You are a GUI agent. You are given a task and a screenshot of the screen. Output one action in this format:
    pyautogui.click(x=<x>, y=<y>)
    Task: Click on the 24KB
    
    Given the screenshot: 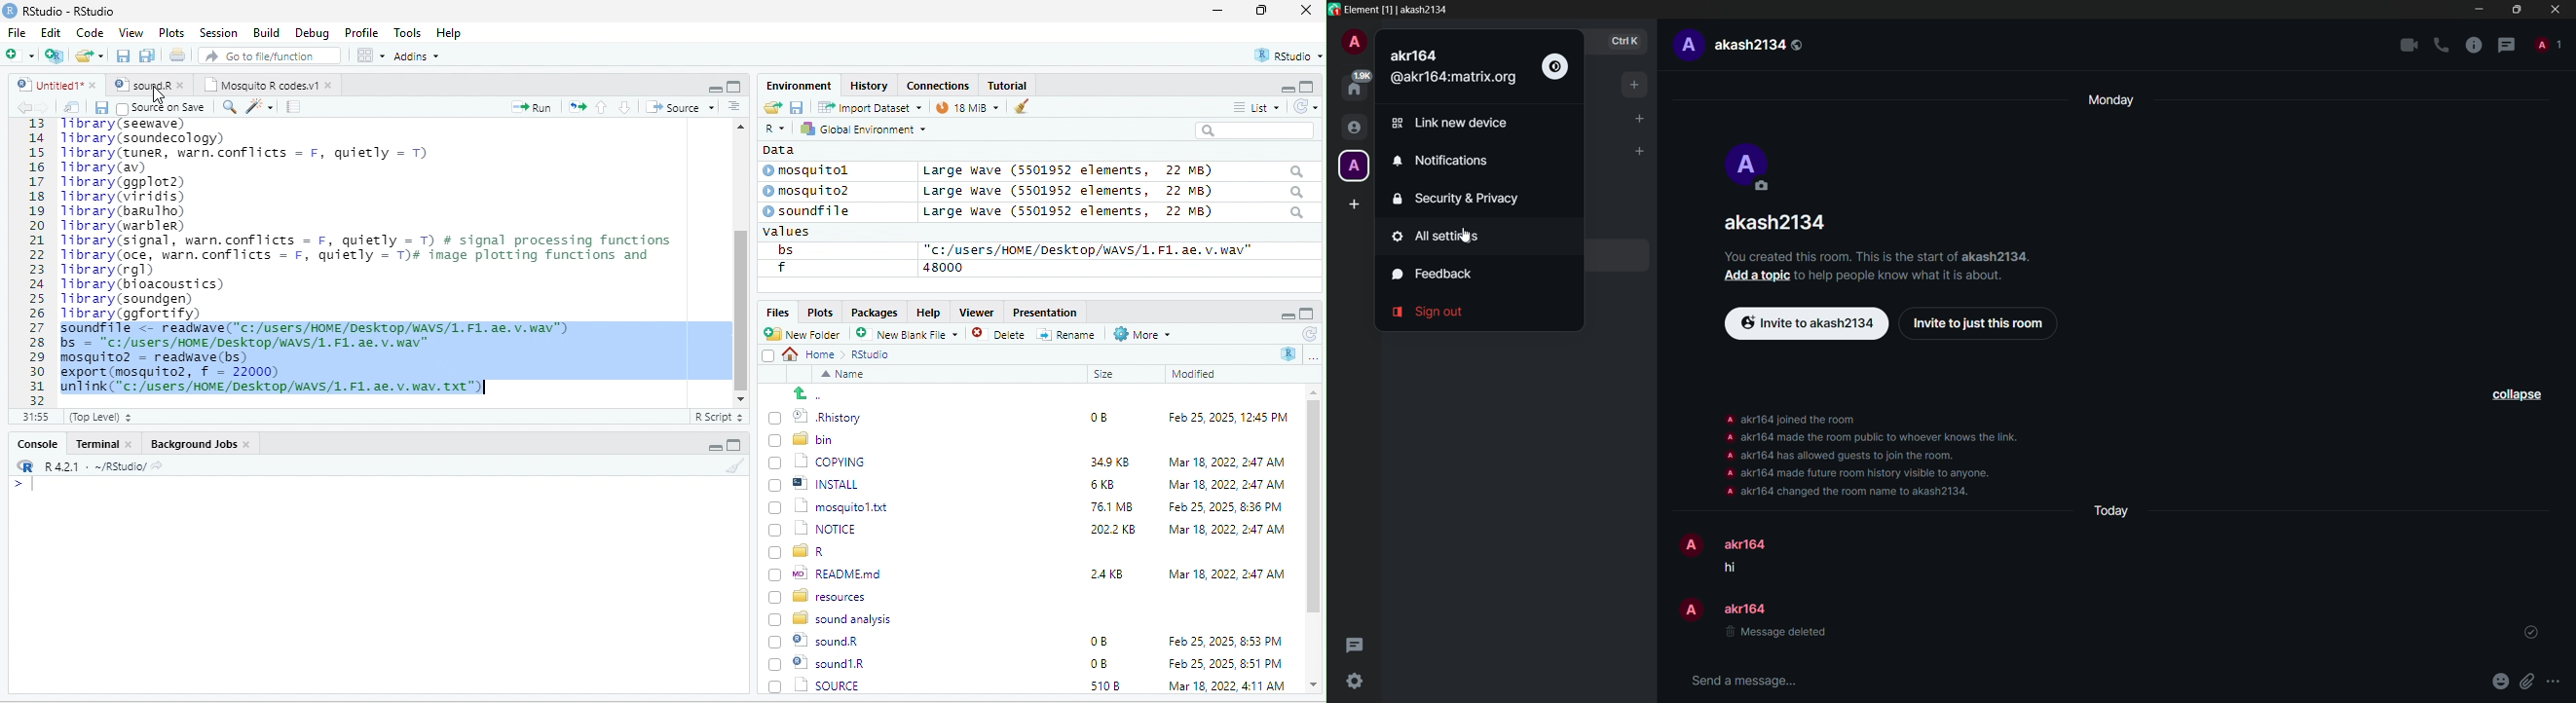 What is the action you would take?
    pyautogui.click(x=1103, y=573)
    